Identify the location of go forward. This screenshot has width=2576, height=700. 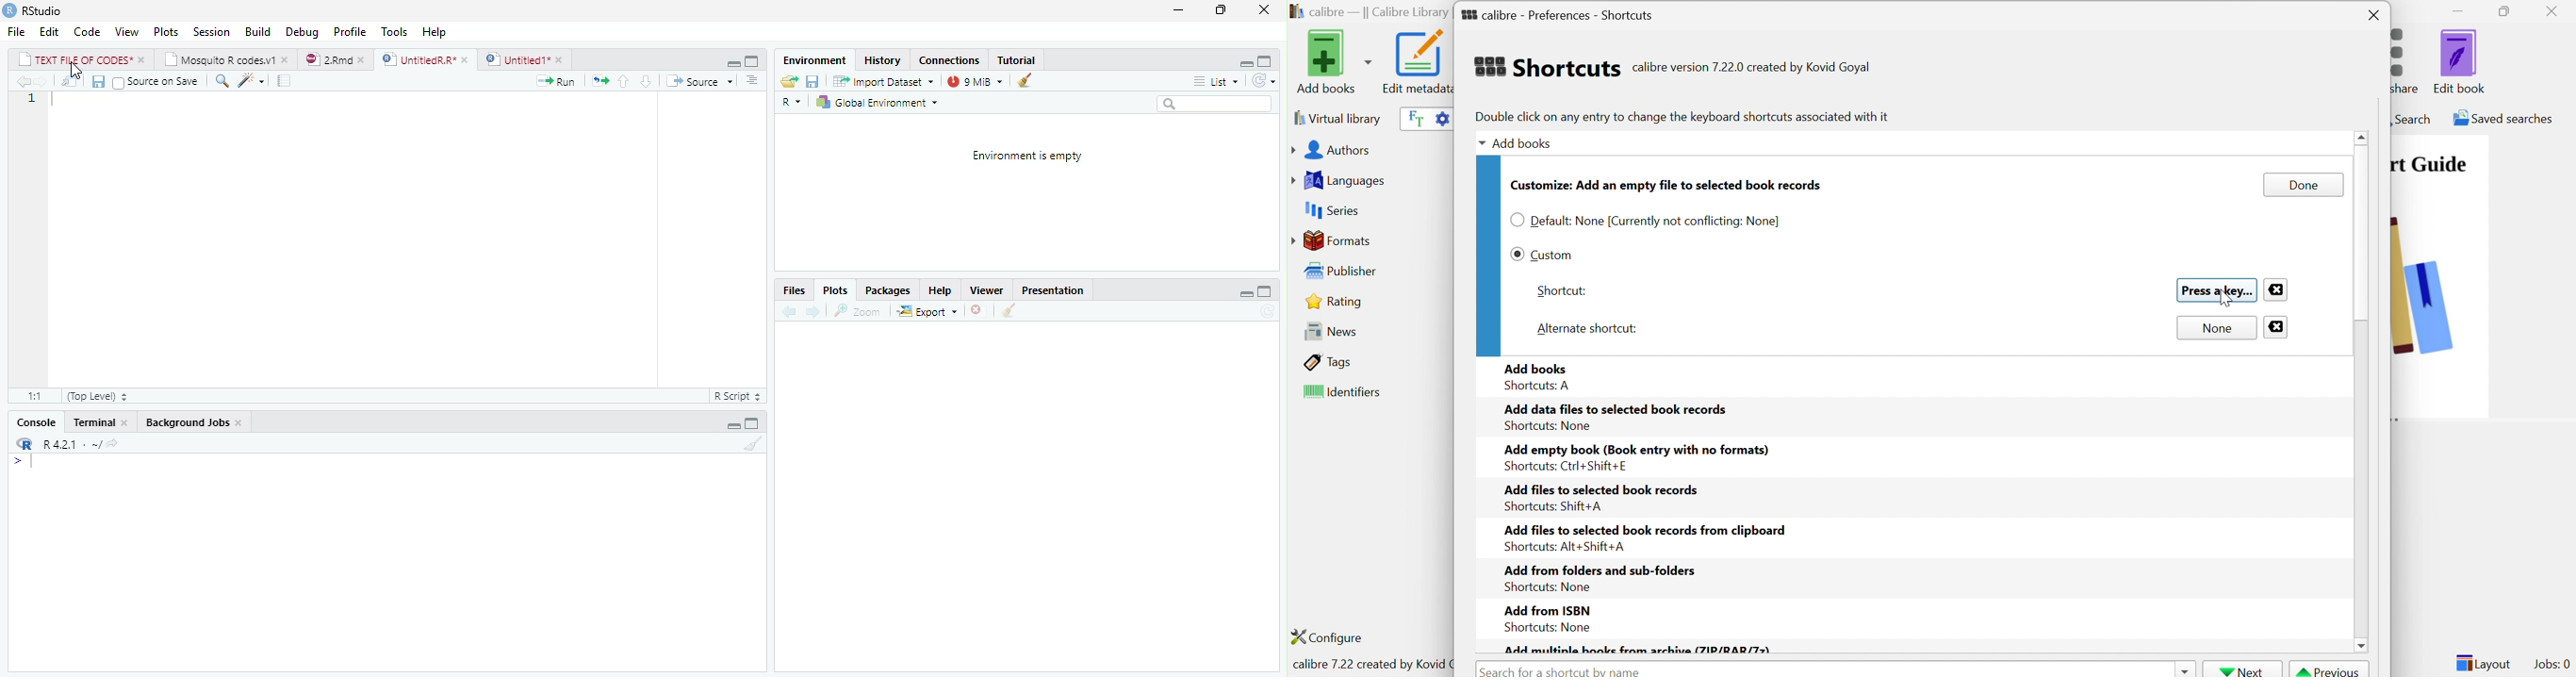
(813, 313).